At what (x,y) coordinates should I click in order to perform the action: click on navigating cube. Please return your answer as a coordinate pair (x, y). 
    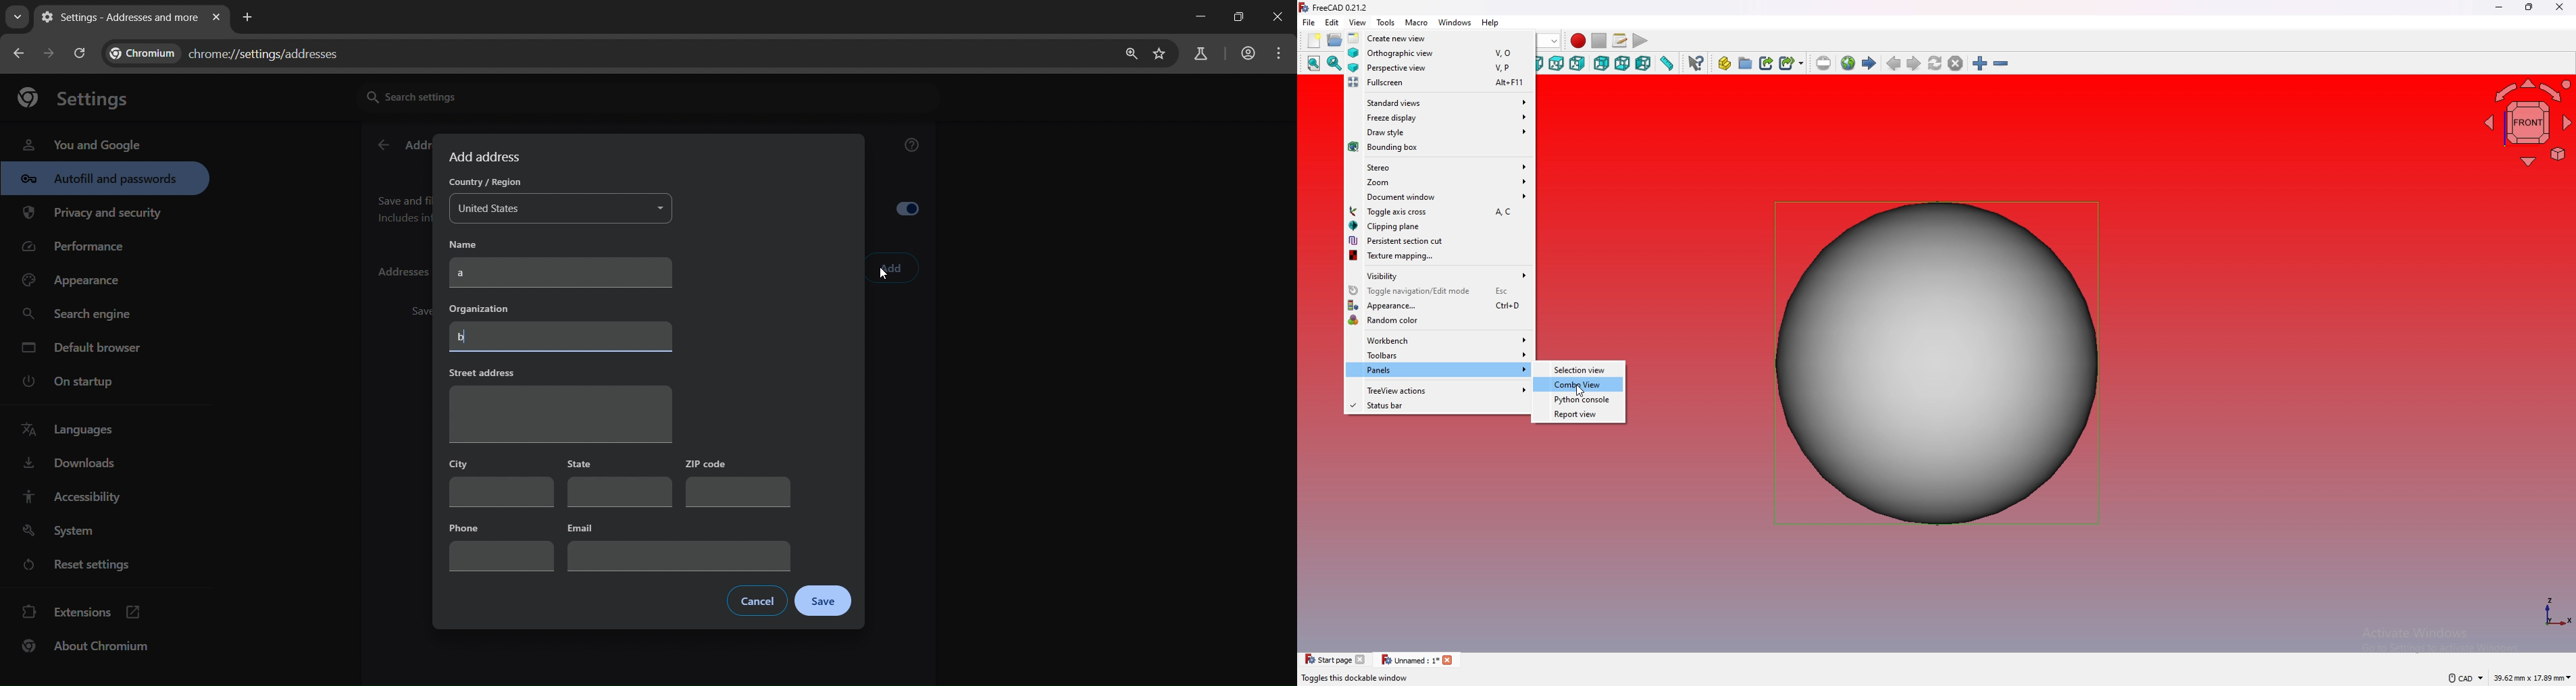
    Looking at the image, I should click on (2529, 122).